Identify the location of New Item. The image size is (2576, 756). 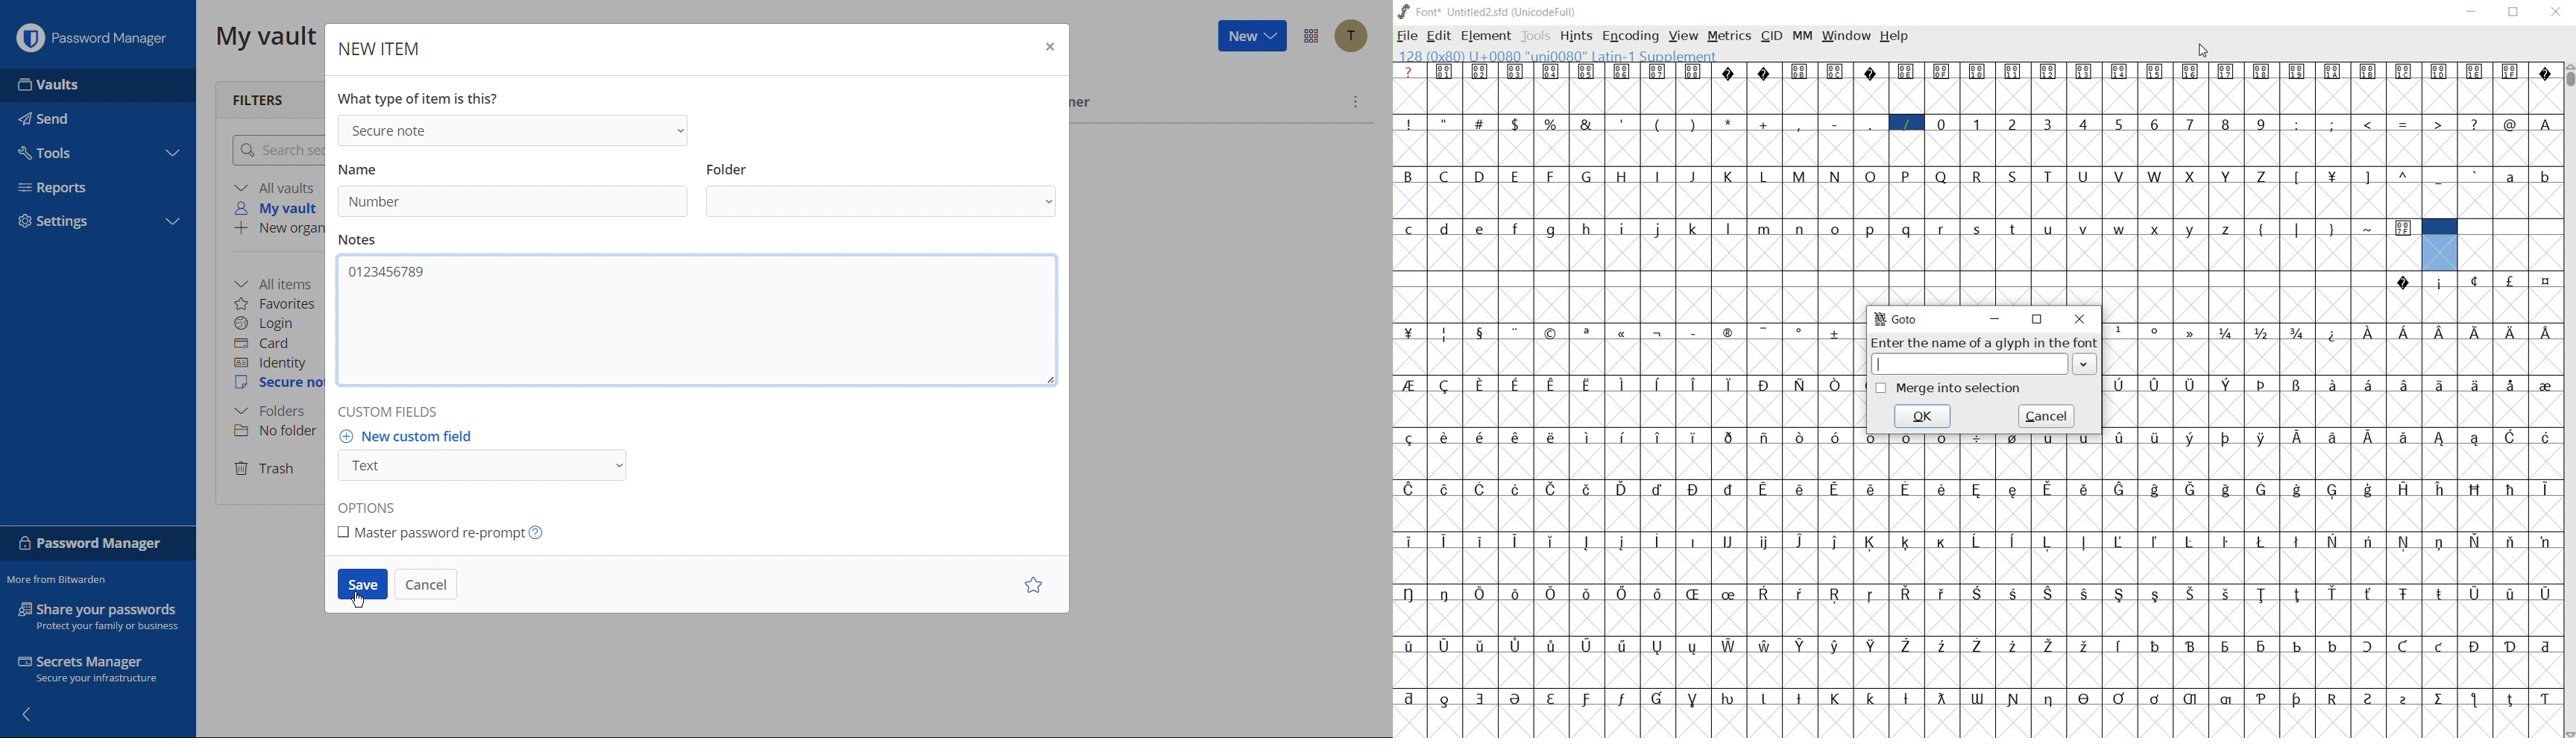
(377, 44).